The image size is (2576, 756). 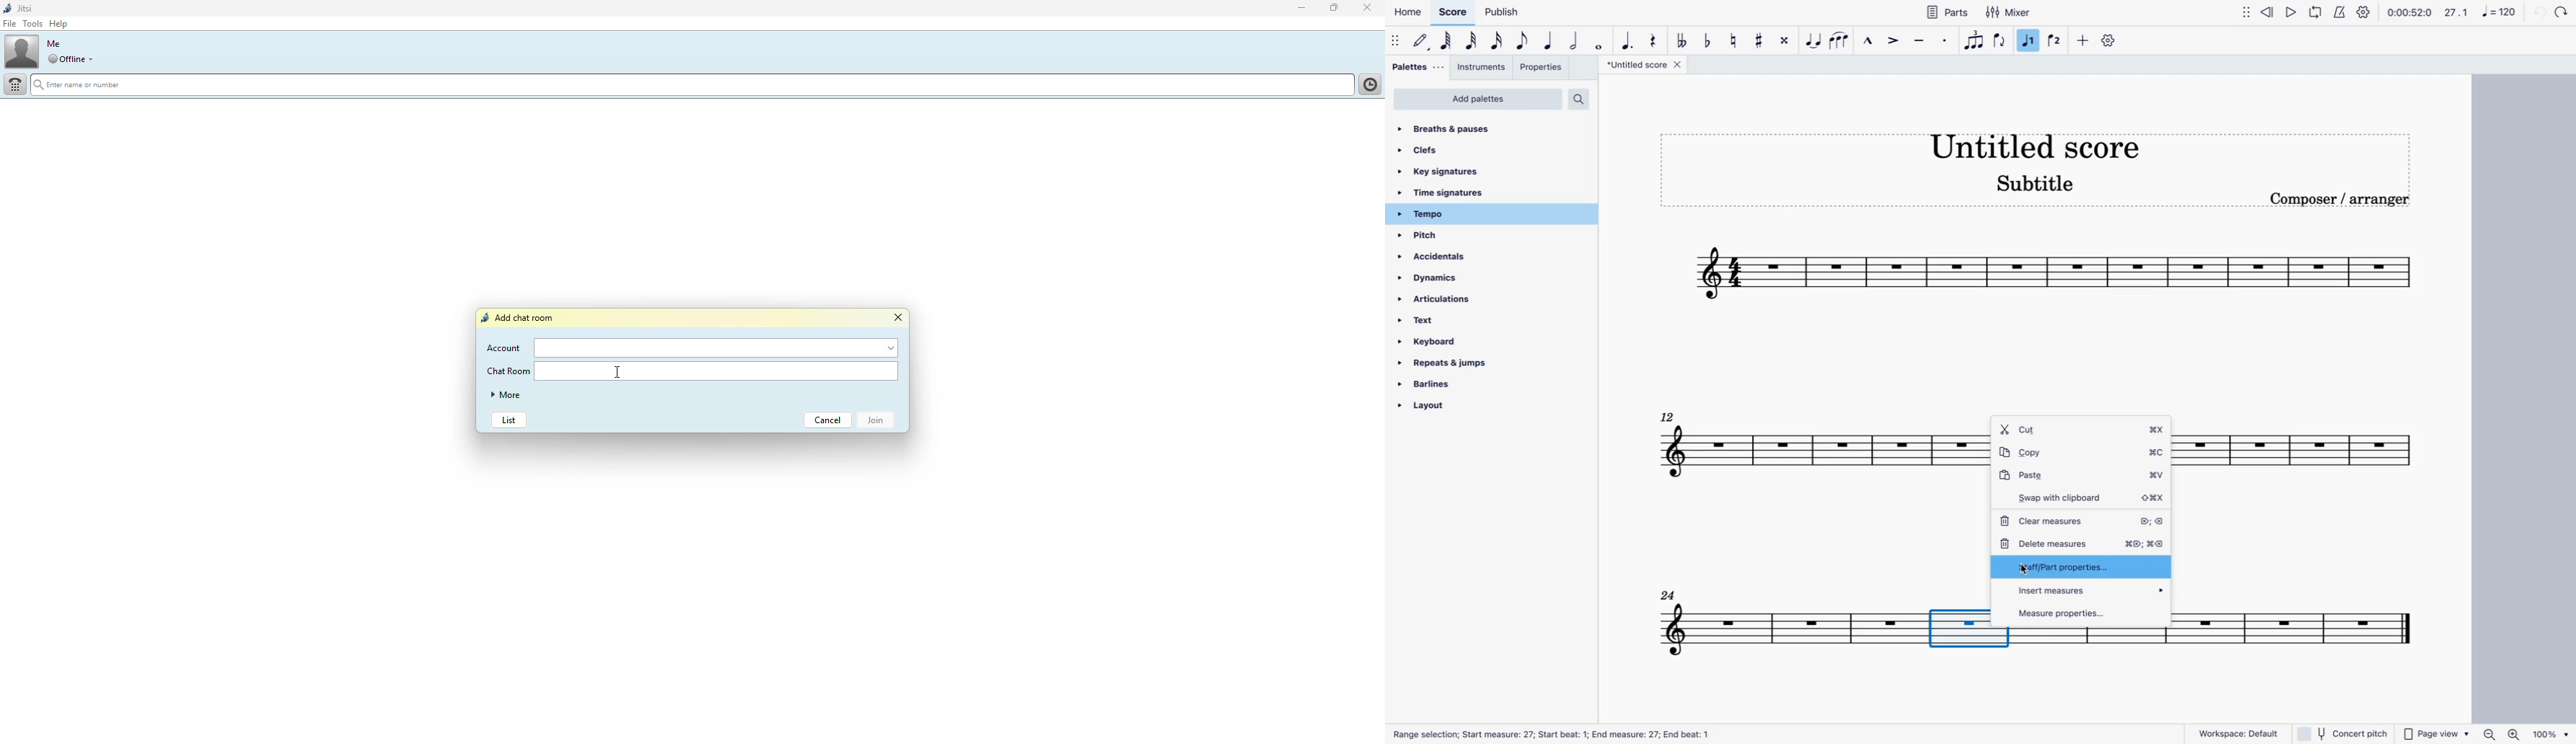 I want to click on add chat room, so click(x=520, y=318).